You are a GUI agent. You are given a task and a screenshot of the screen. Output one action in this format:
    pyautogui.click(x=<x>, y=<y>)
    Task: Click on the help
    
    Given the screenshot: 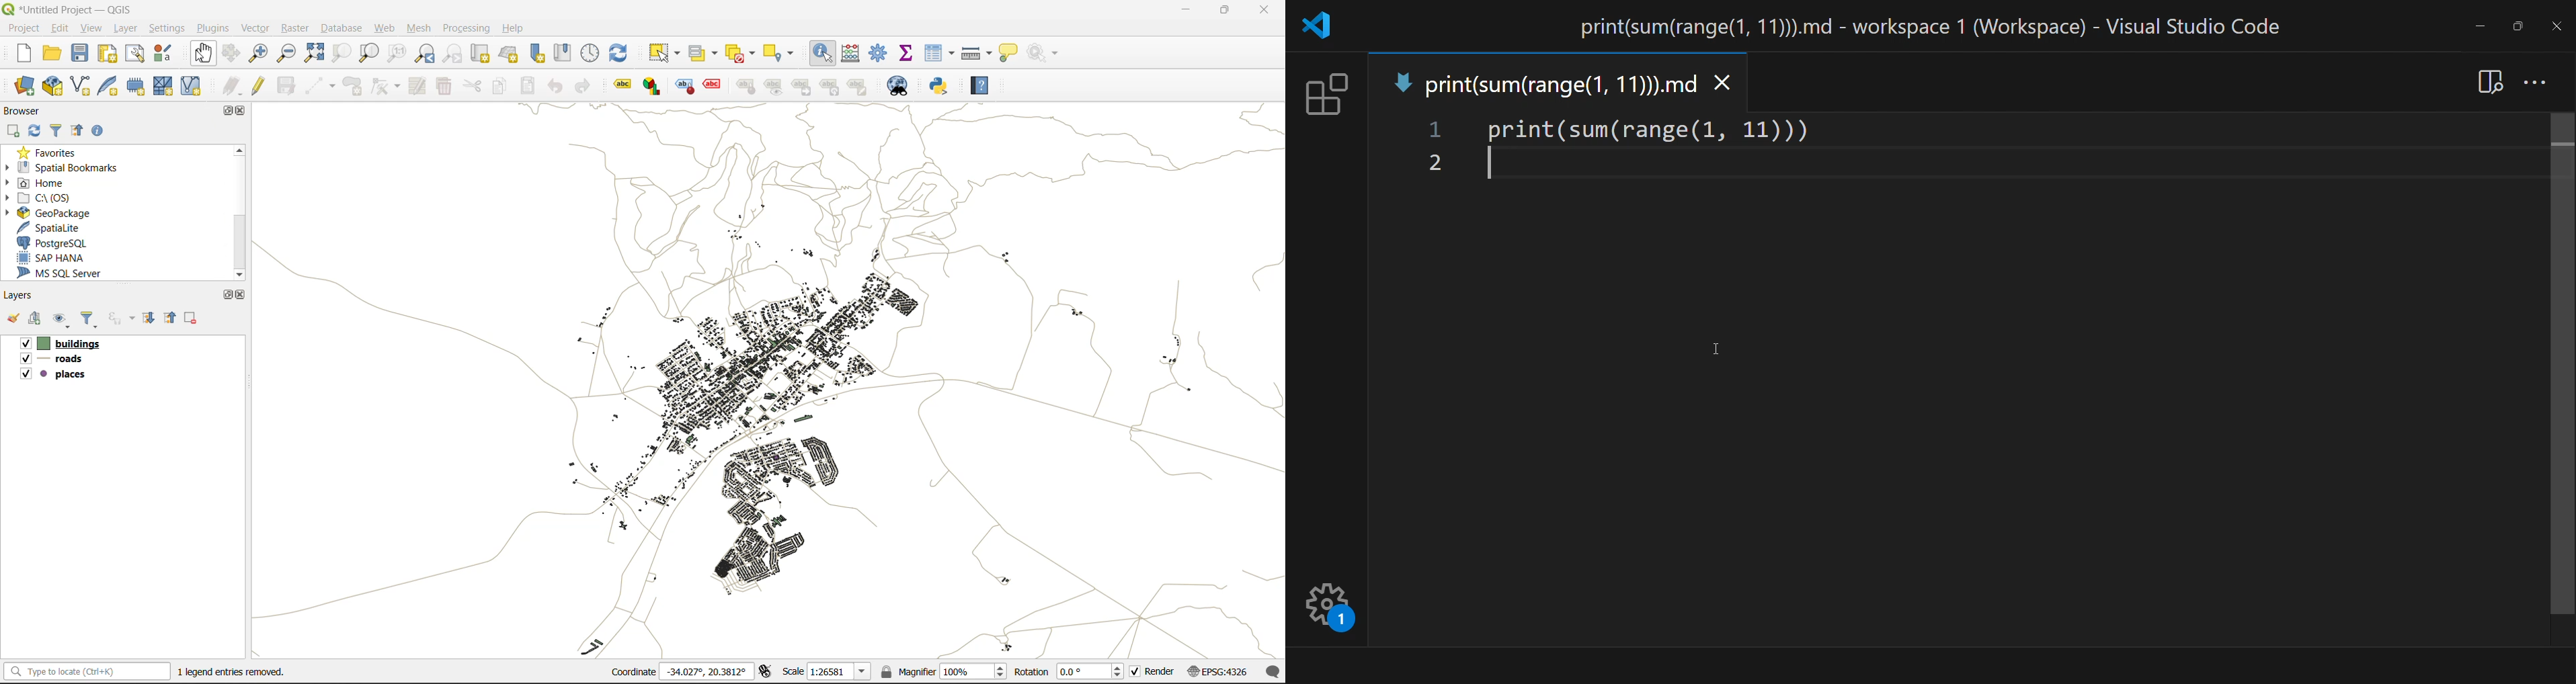 What is the action you would take?
    pyautogui.click(x=515, y=29)
    